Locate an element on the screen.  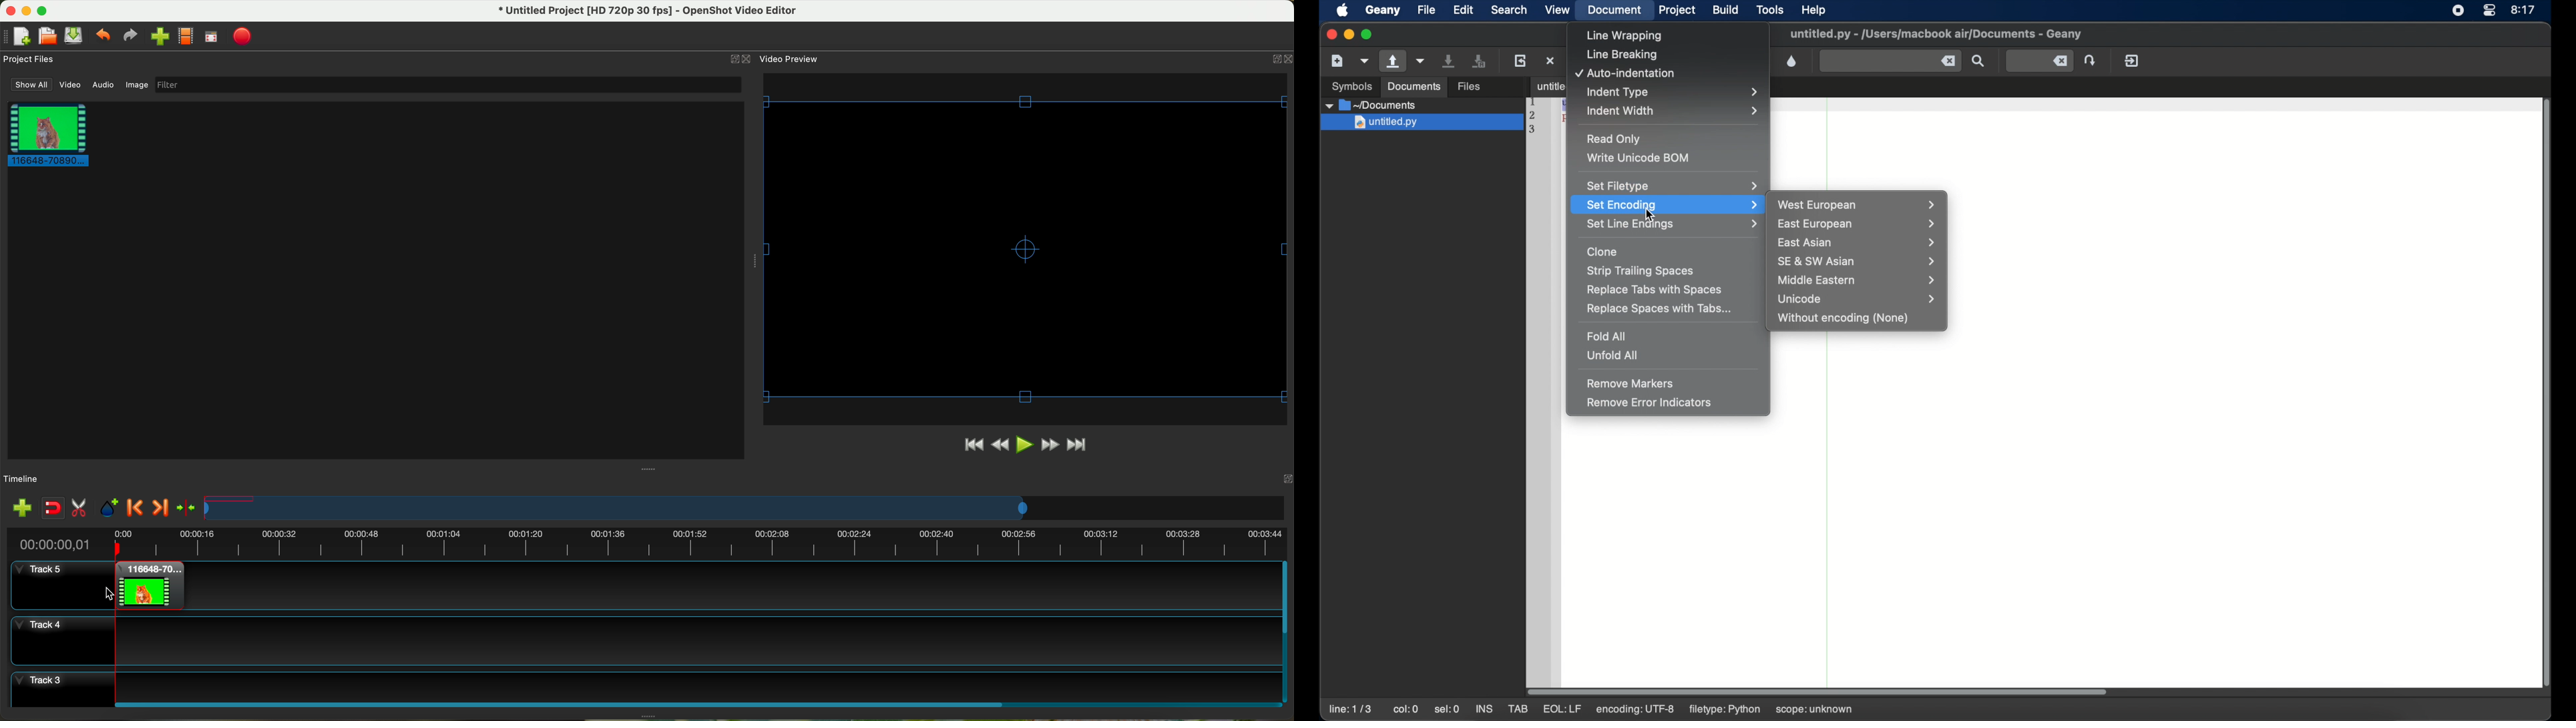
track 3 is located at coordinates (644, 684).